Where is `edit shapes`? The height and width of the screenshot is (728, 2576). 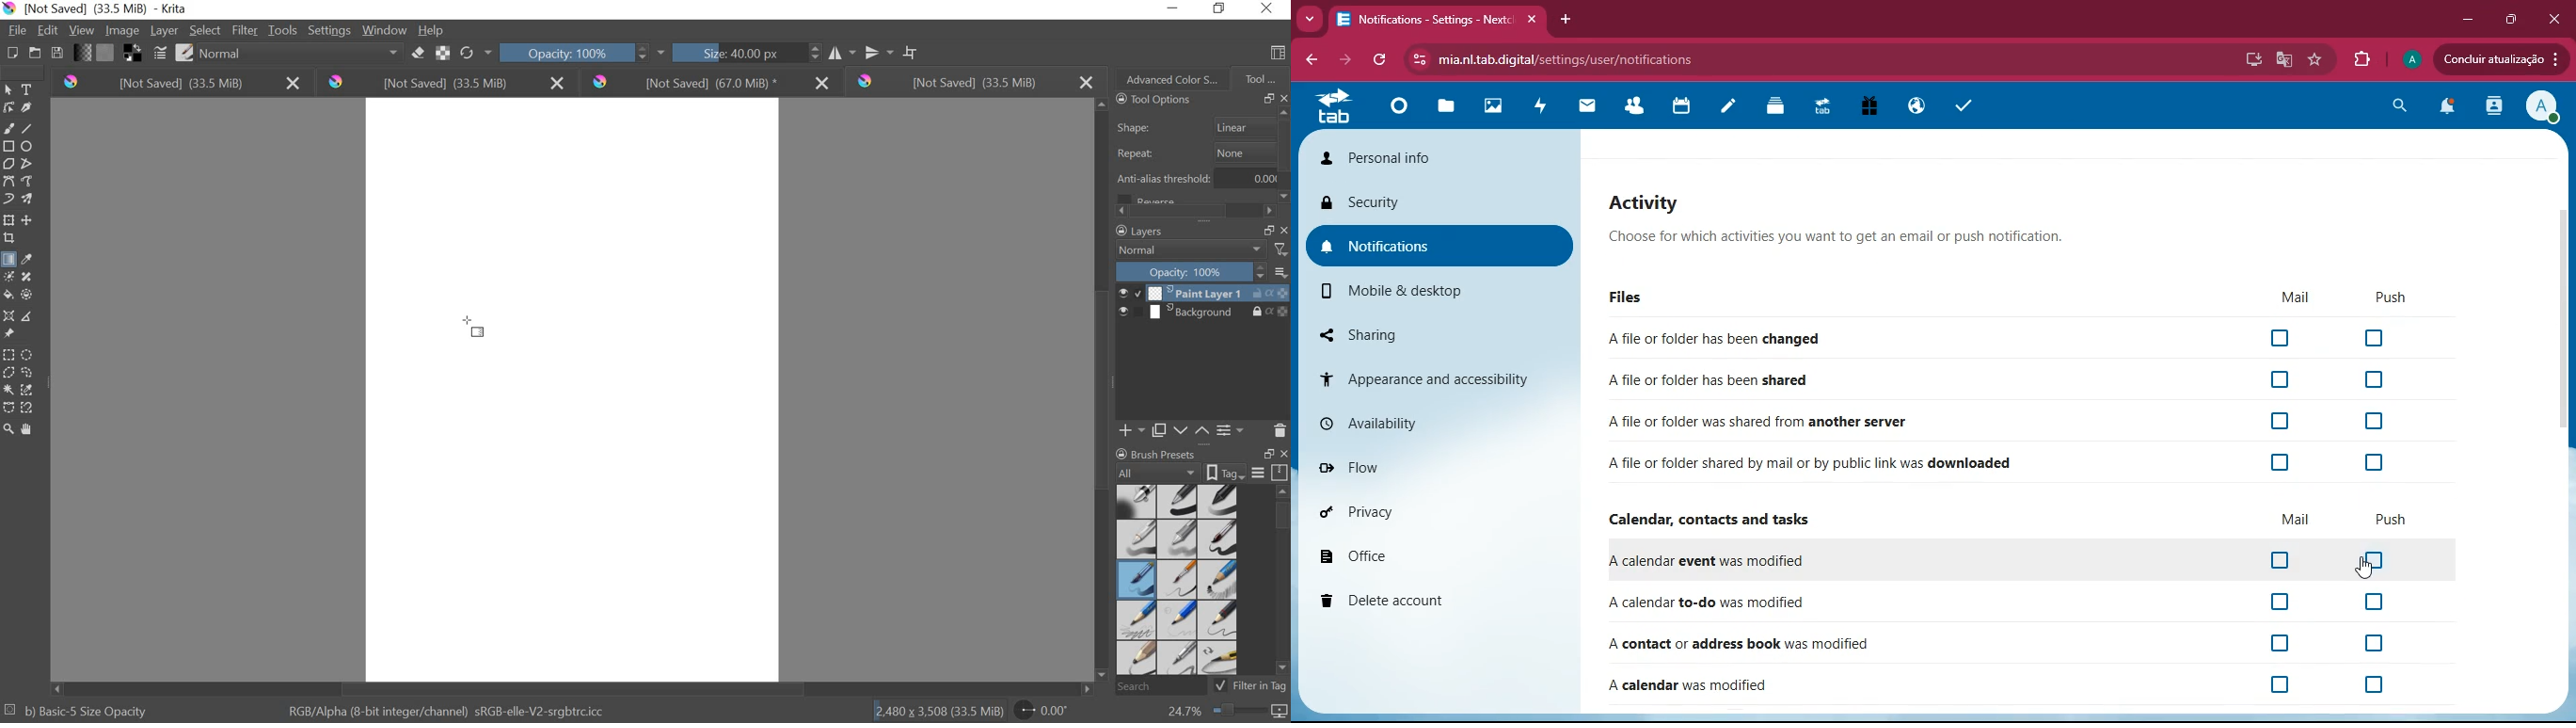
edit shapes is located at coordinates (11, 108).